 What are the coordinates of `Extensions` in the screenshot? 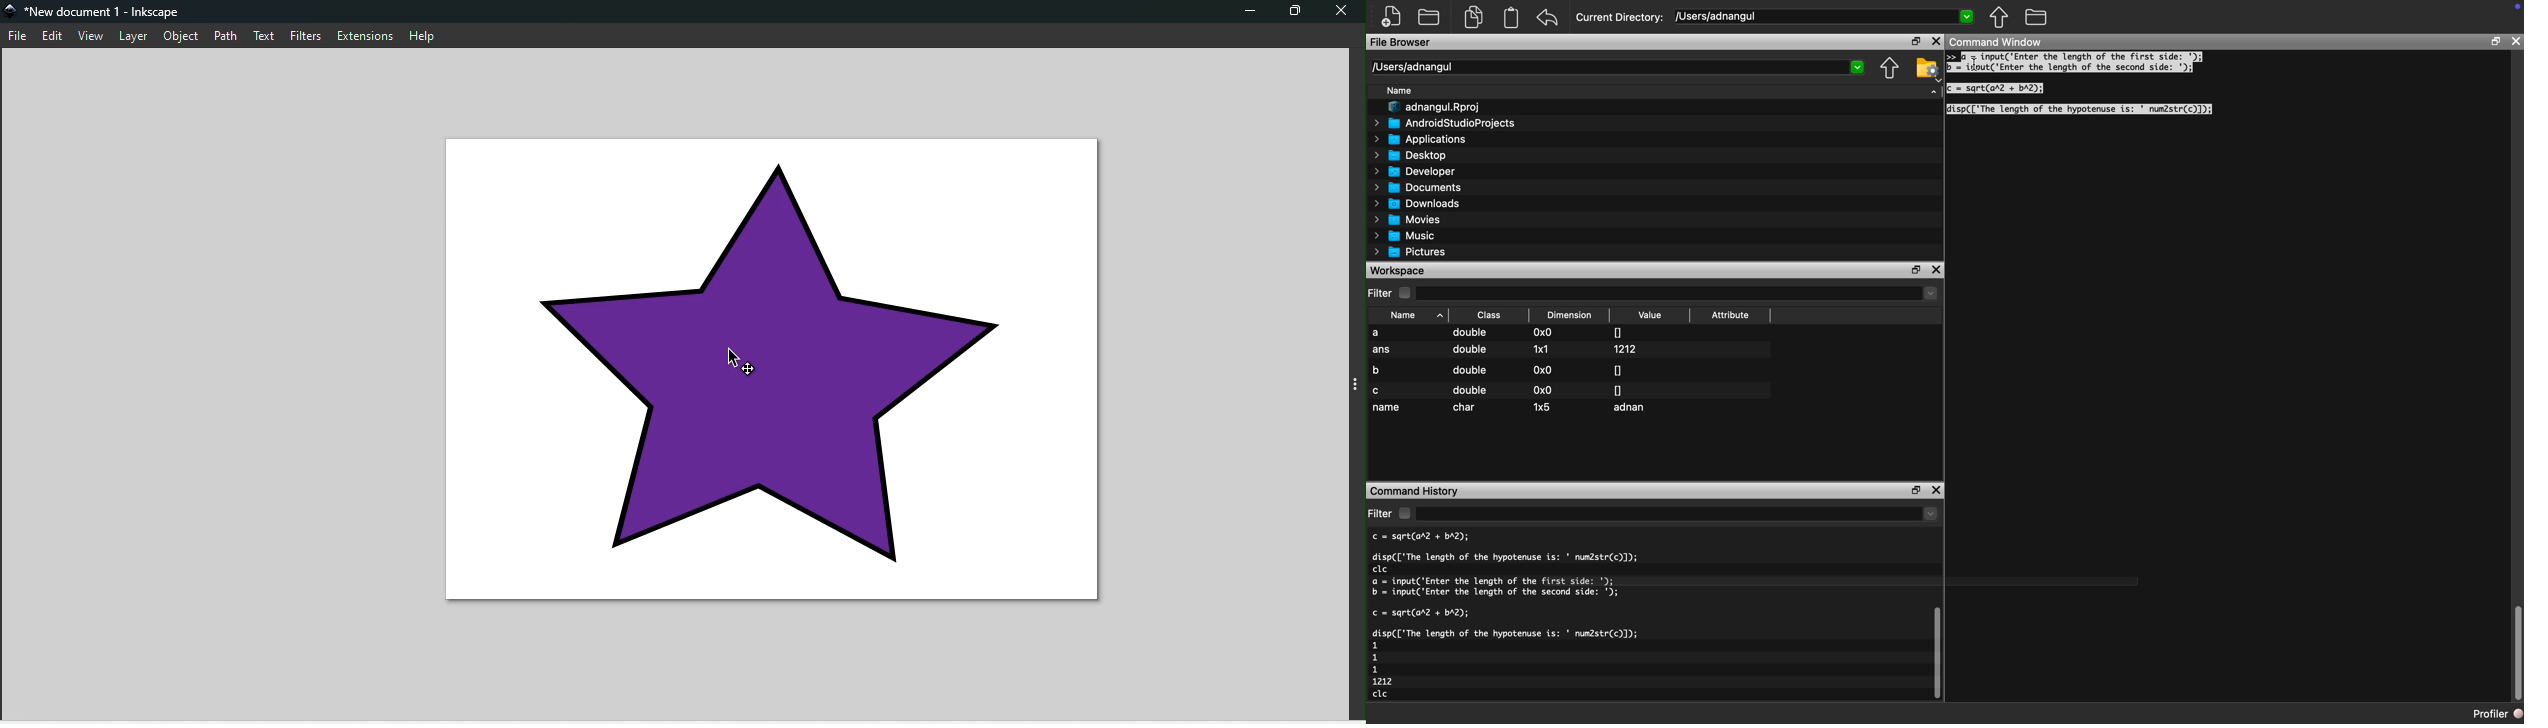 It's located at (365, 38).